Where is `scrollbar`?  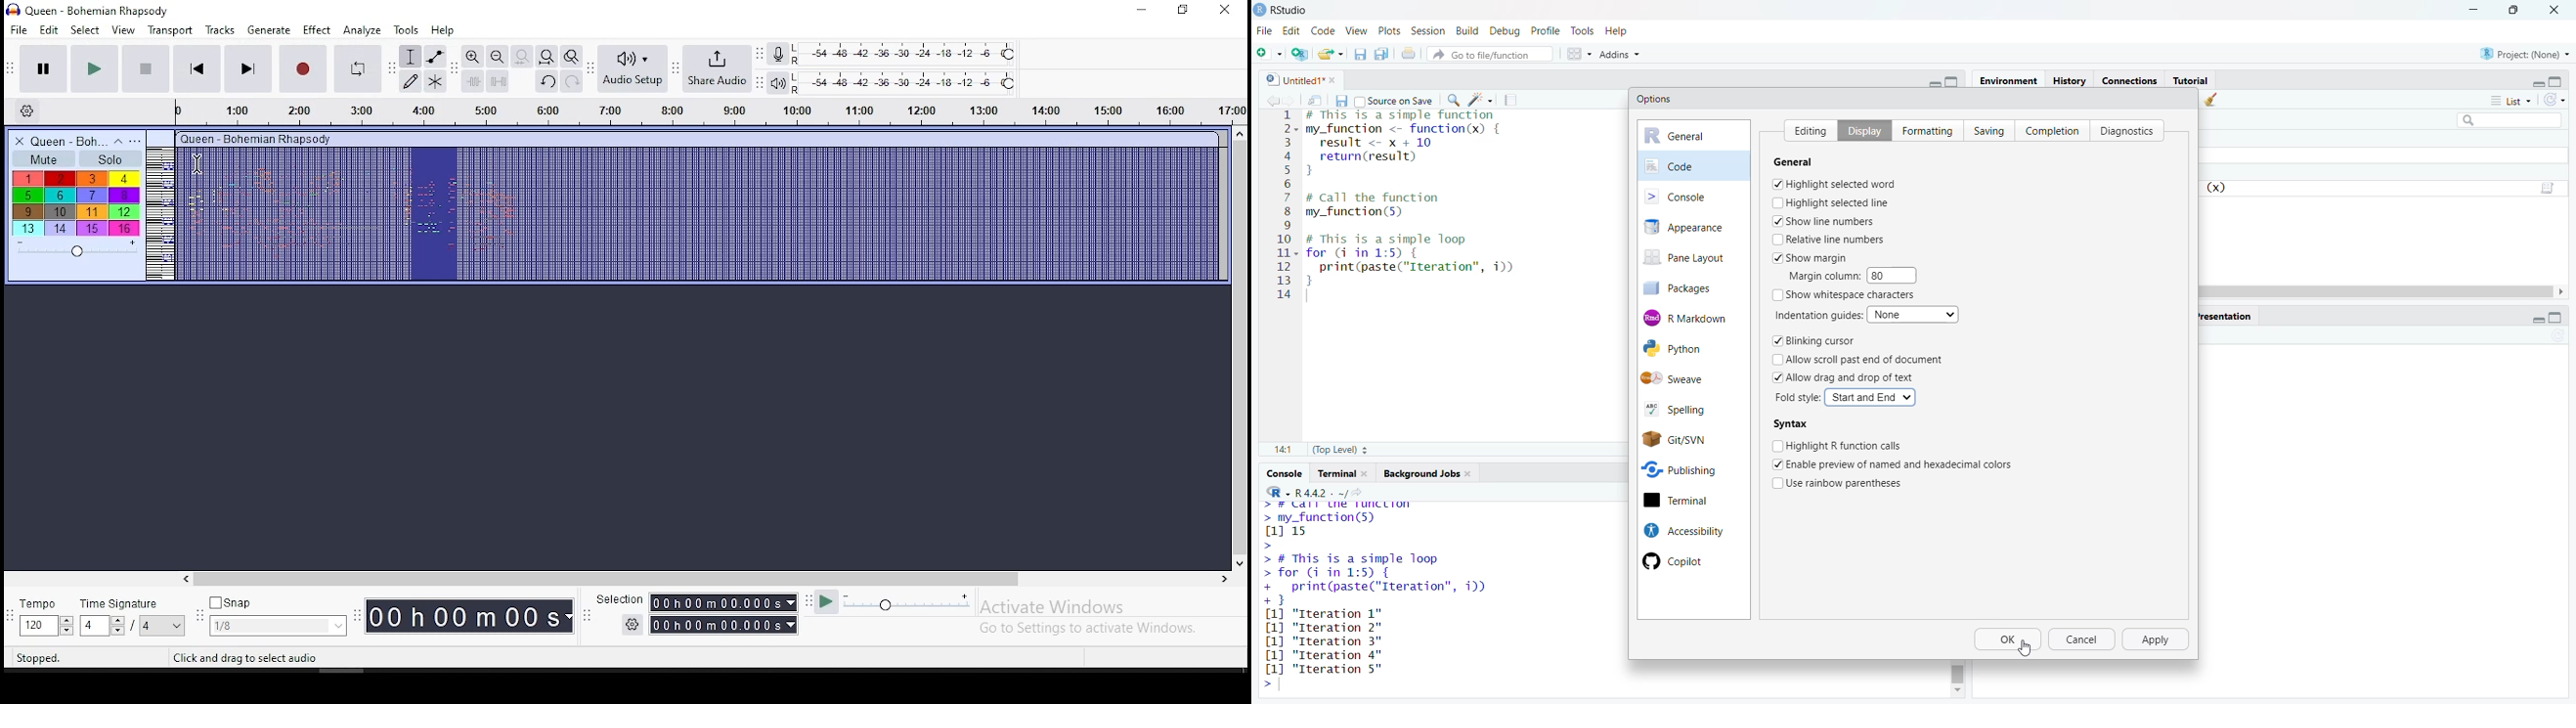
scrollbar is located at coordinates (2379, 291).